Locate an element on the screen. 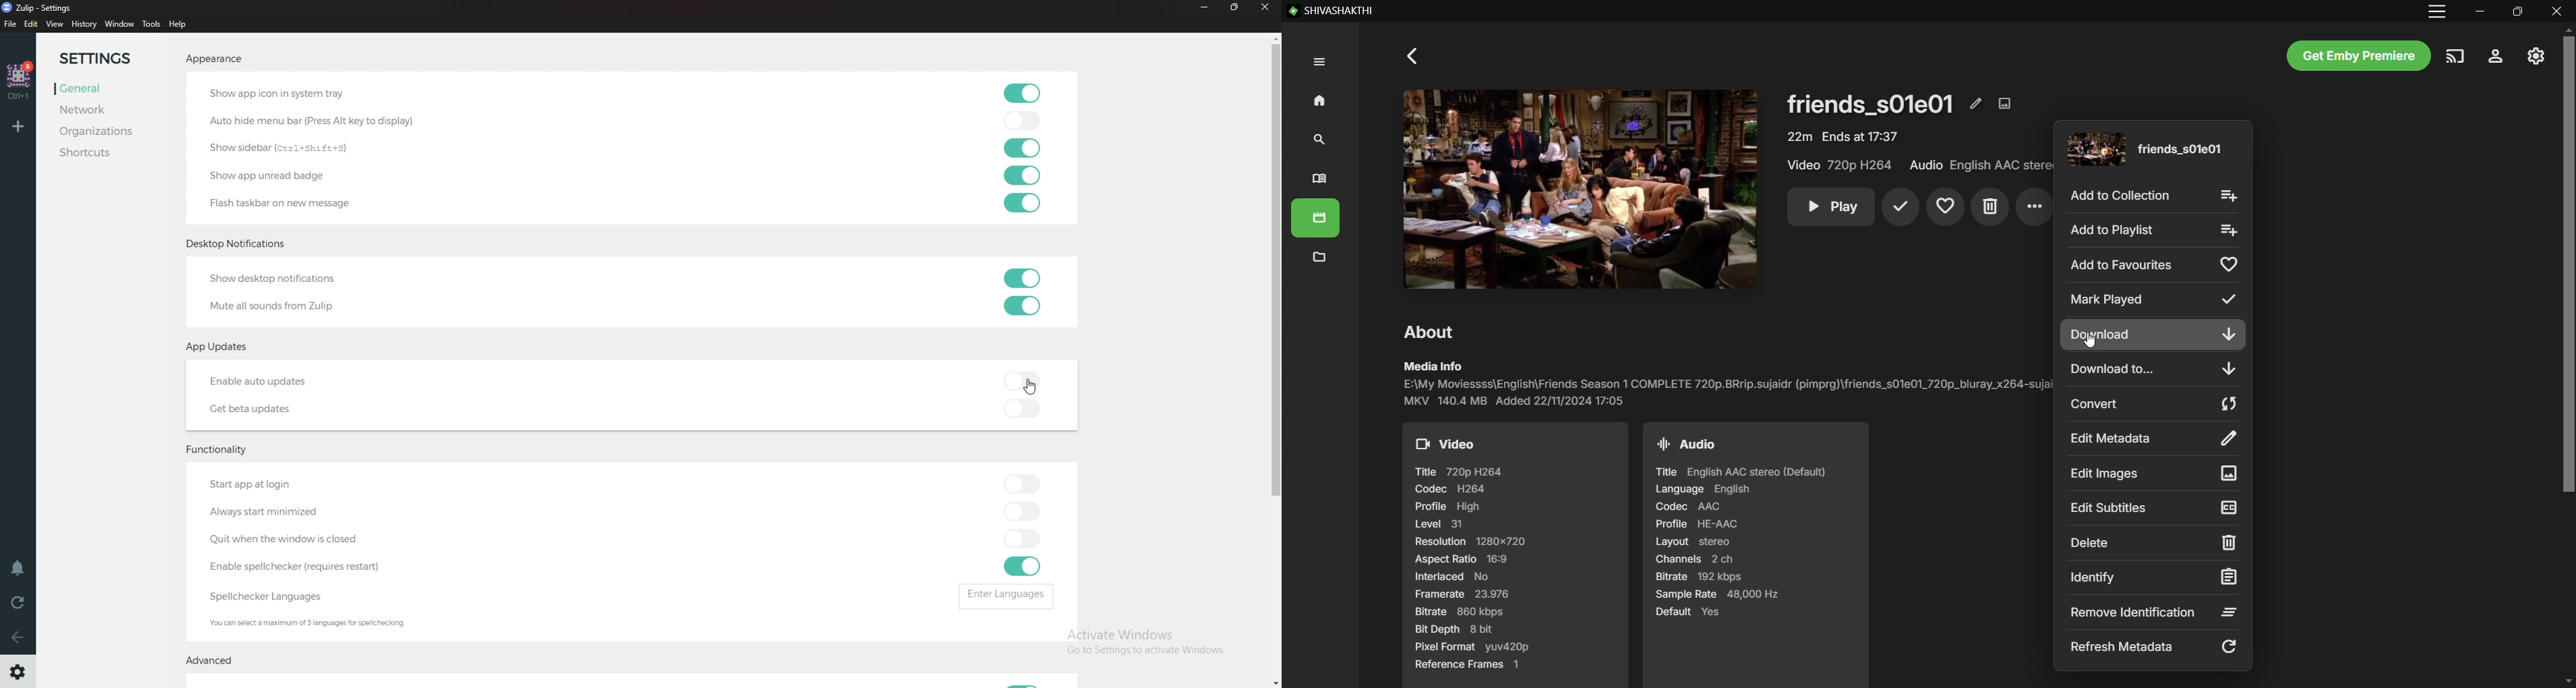 This screenshot has width=2576, height=700. SHIVASHAKTHI - Emby App Server Name is located at coordinates (1331, 11).